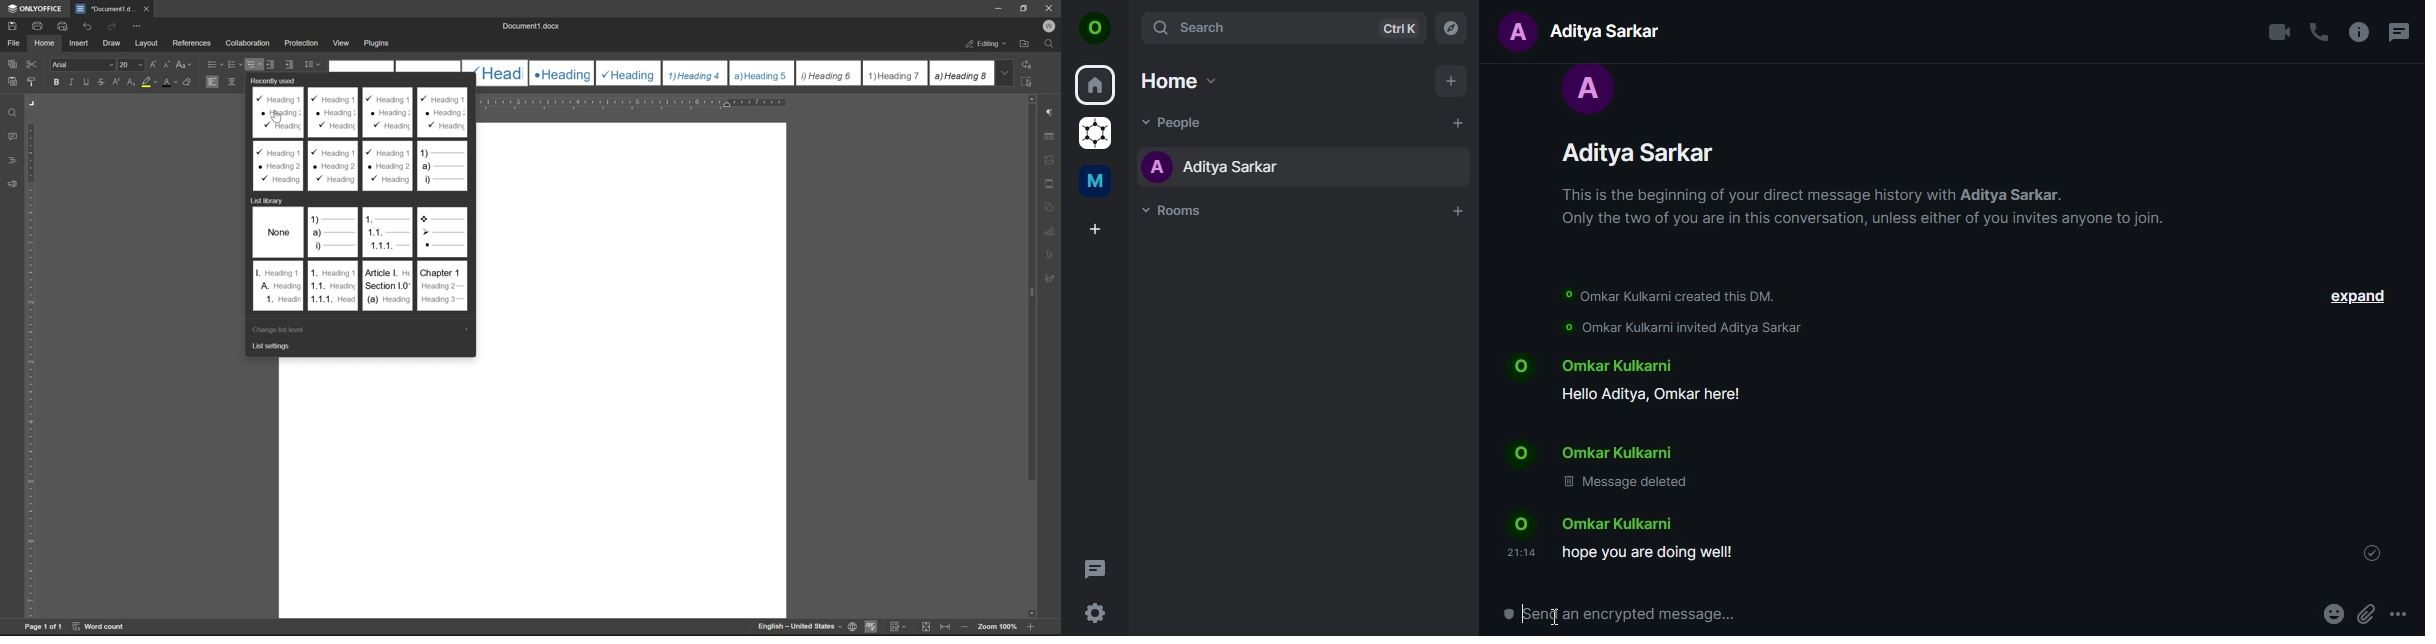 The height and width of the screenshot is (644, 2436). I want to click on paragraph settings, so click(1049, 113).